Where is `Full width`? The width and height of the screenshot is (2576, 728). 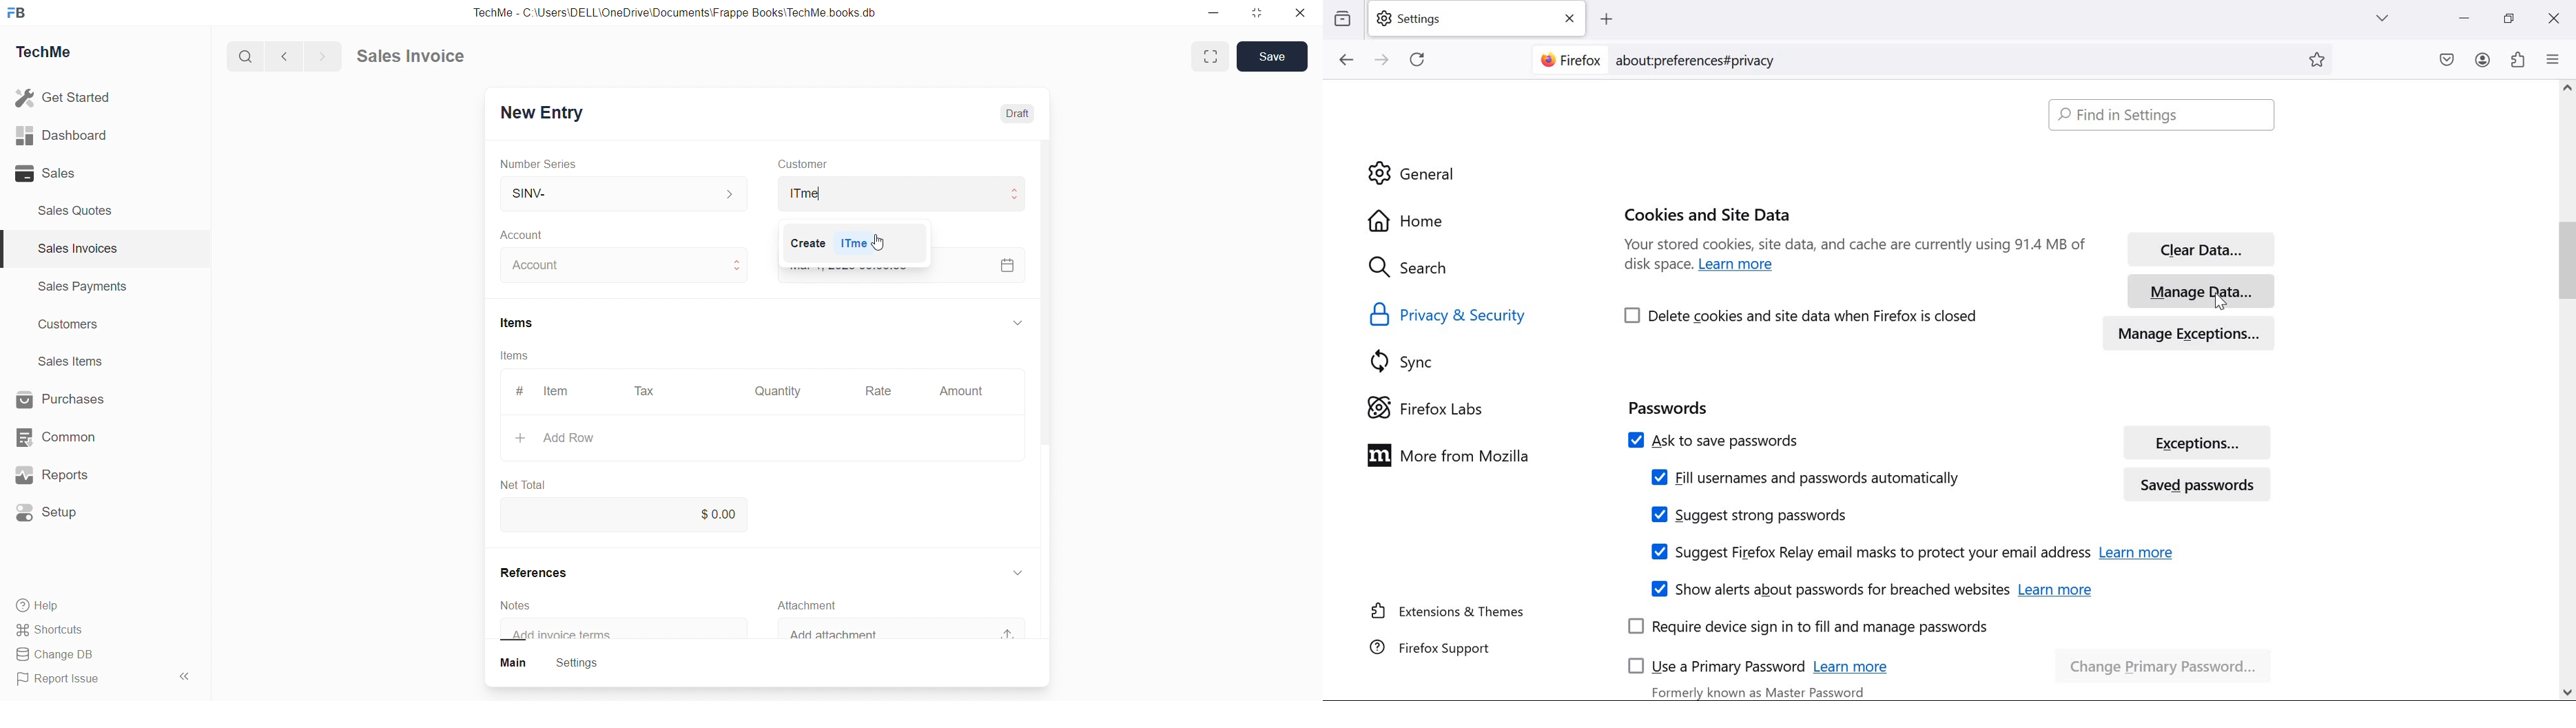
Full width is located at coordinates (1208, 56).